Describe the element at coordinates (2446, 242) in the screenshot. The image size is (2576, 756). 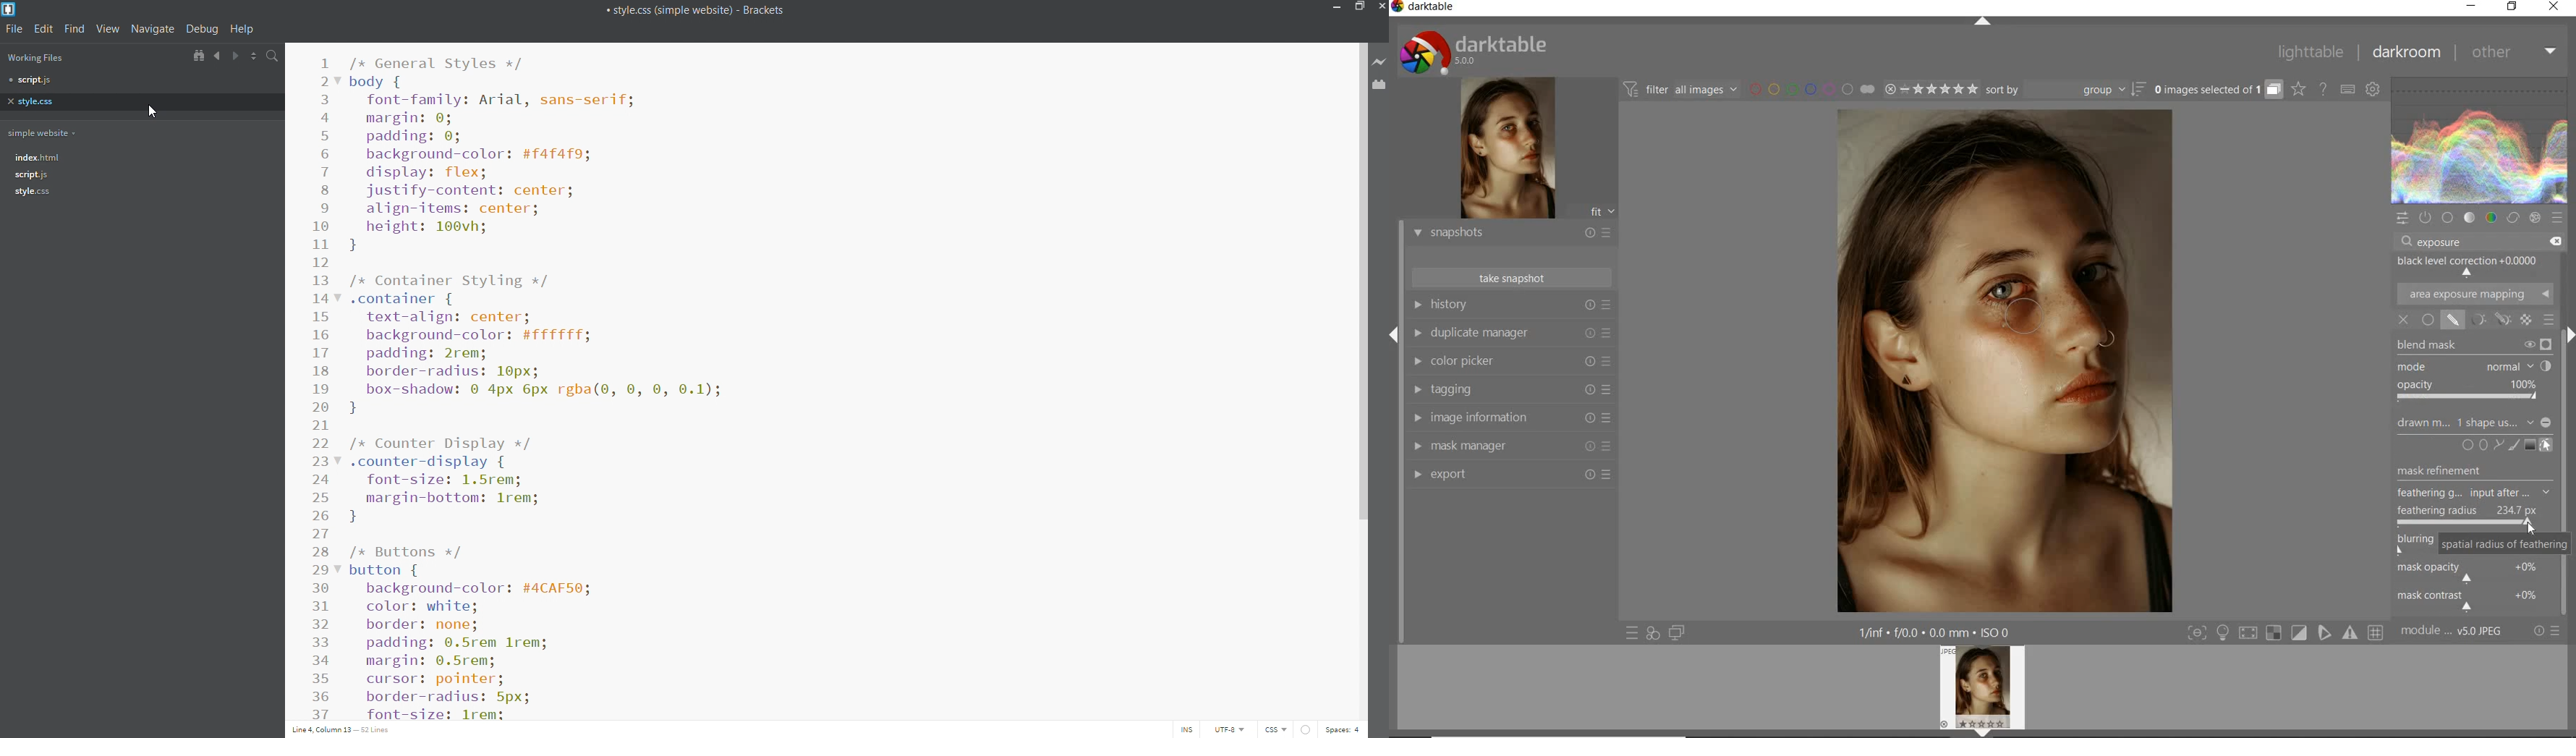
I see `INPUT VALUE` at that location.